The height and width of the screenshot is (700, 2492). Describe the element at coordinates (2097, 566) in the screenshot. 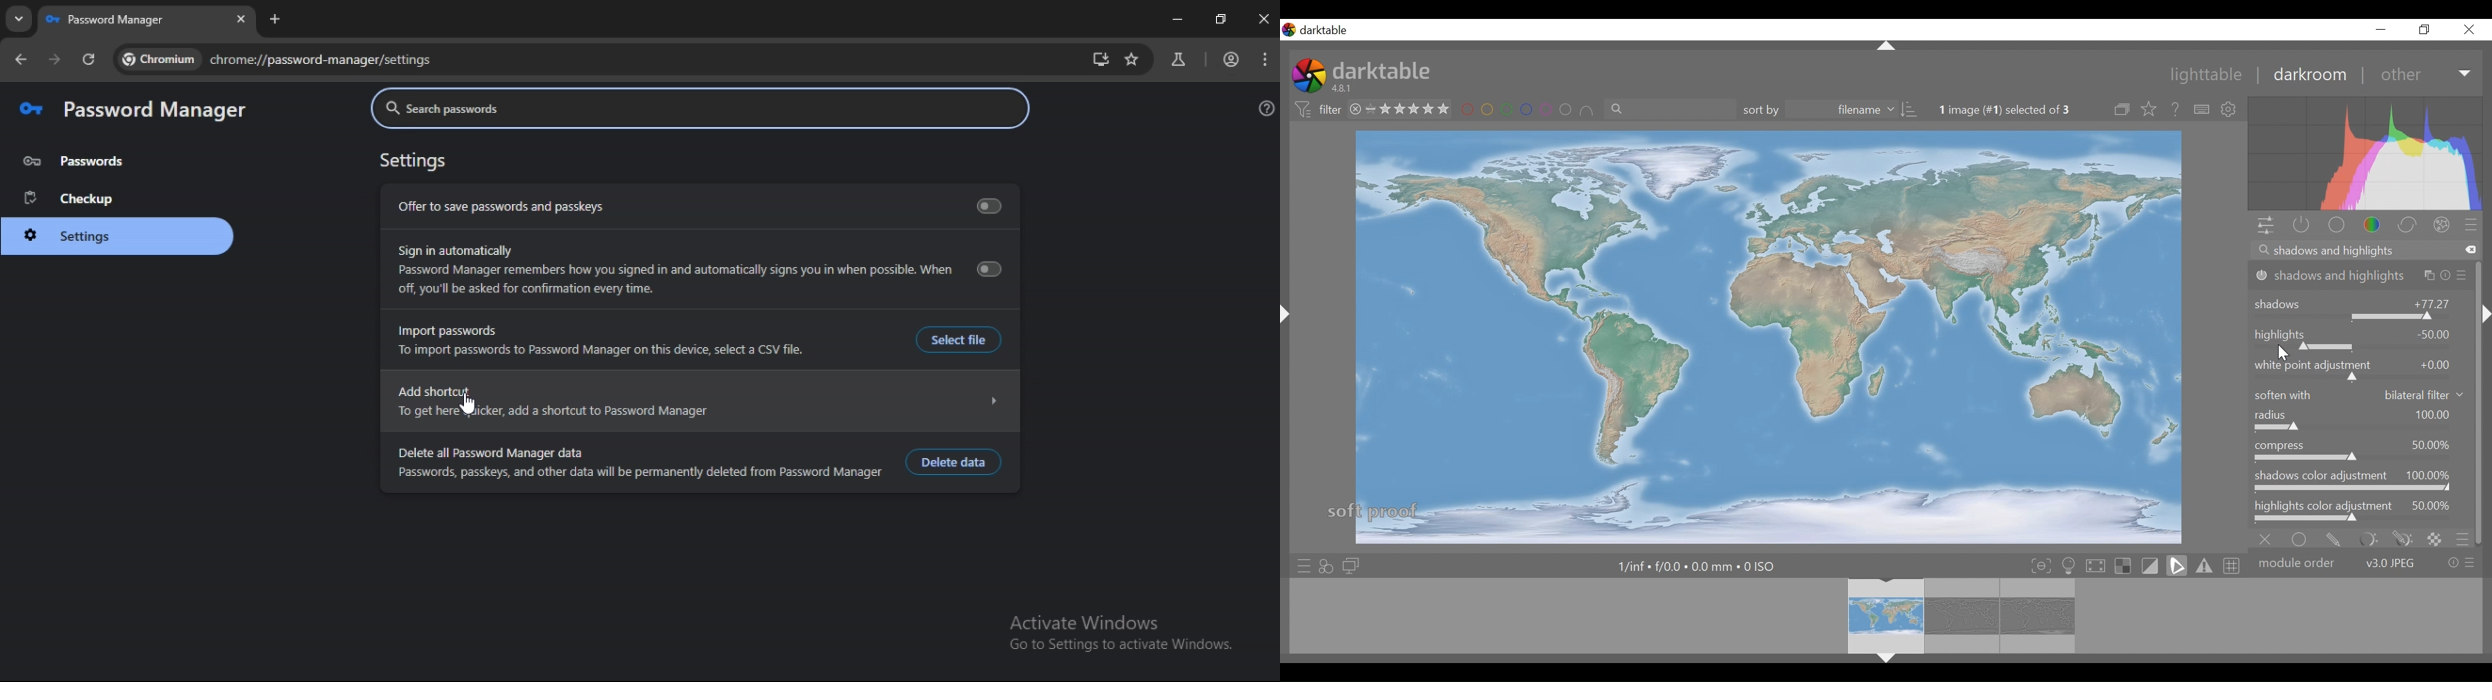

I see `toggle high quality processing` at that location.